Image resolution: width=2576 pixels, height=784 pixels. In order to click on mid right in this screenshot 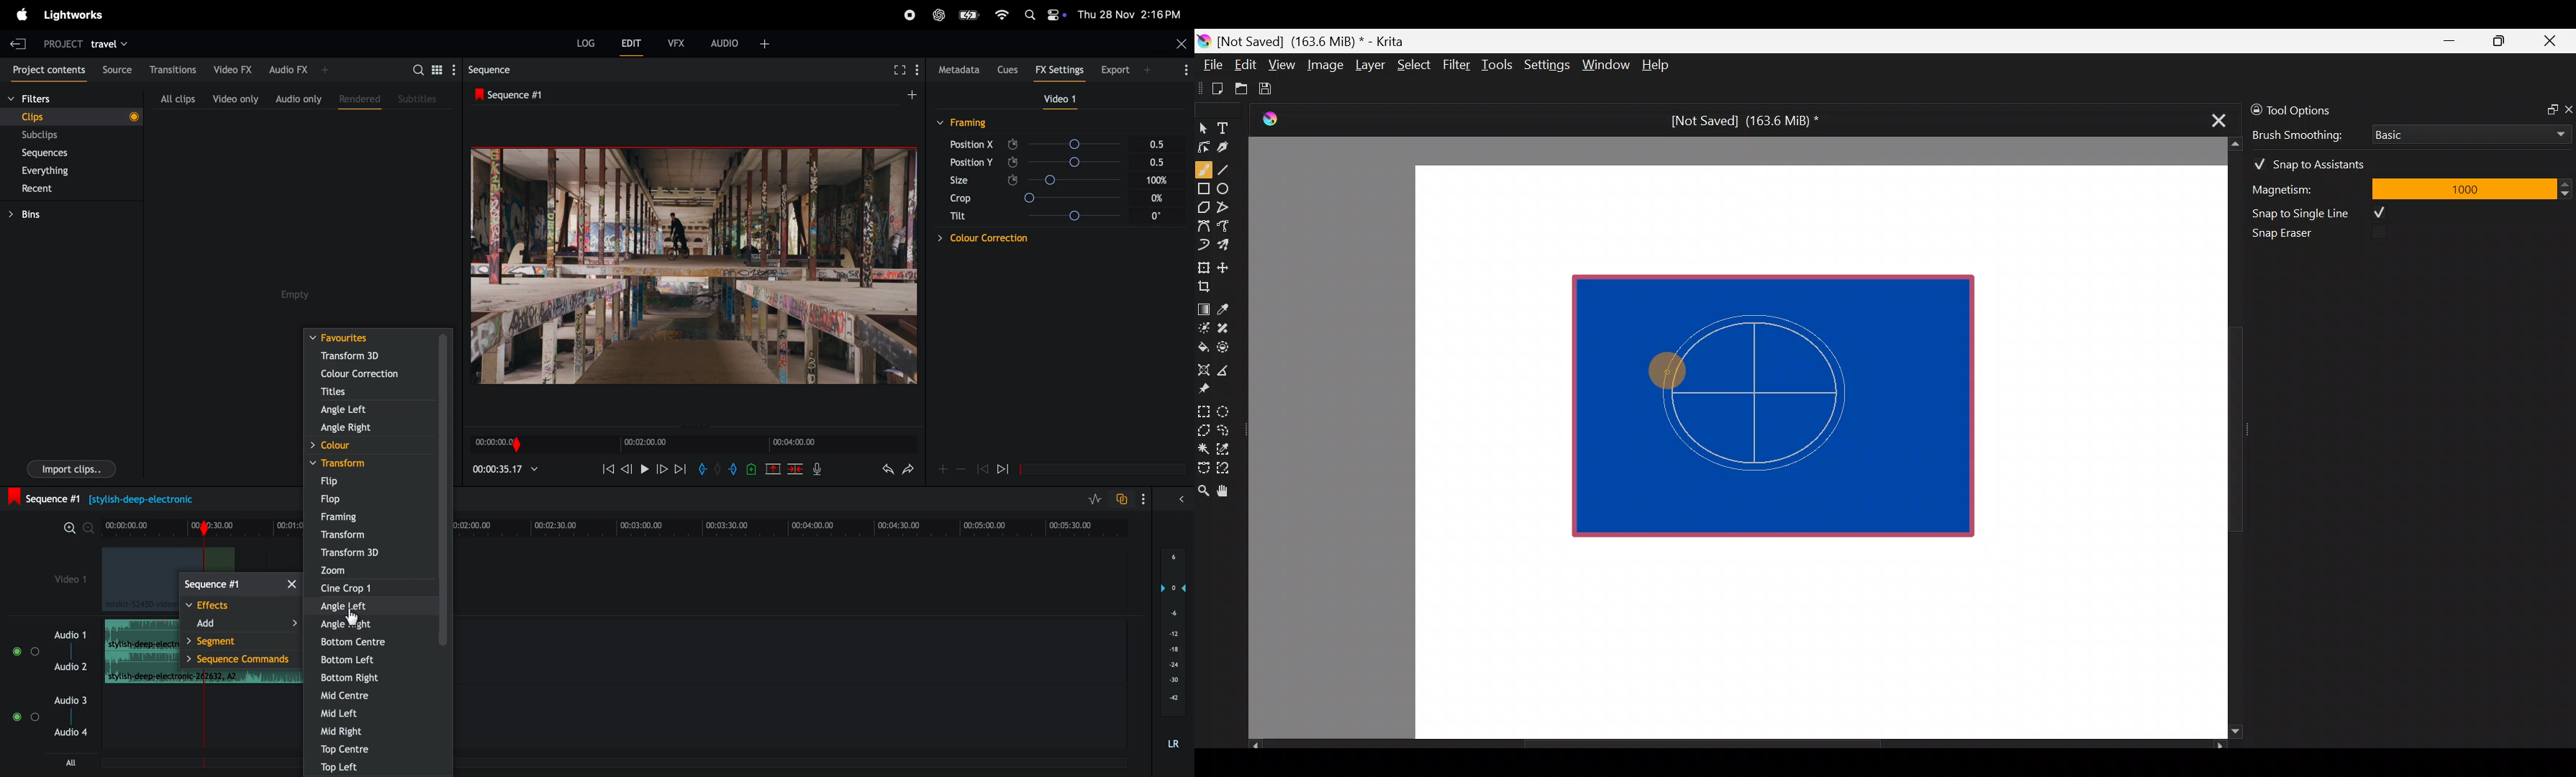, I will do `click(378, 730)`.